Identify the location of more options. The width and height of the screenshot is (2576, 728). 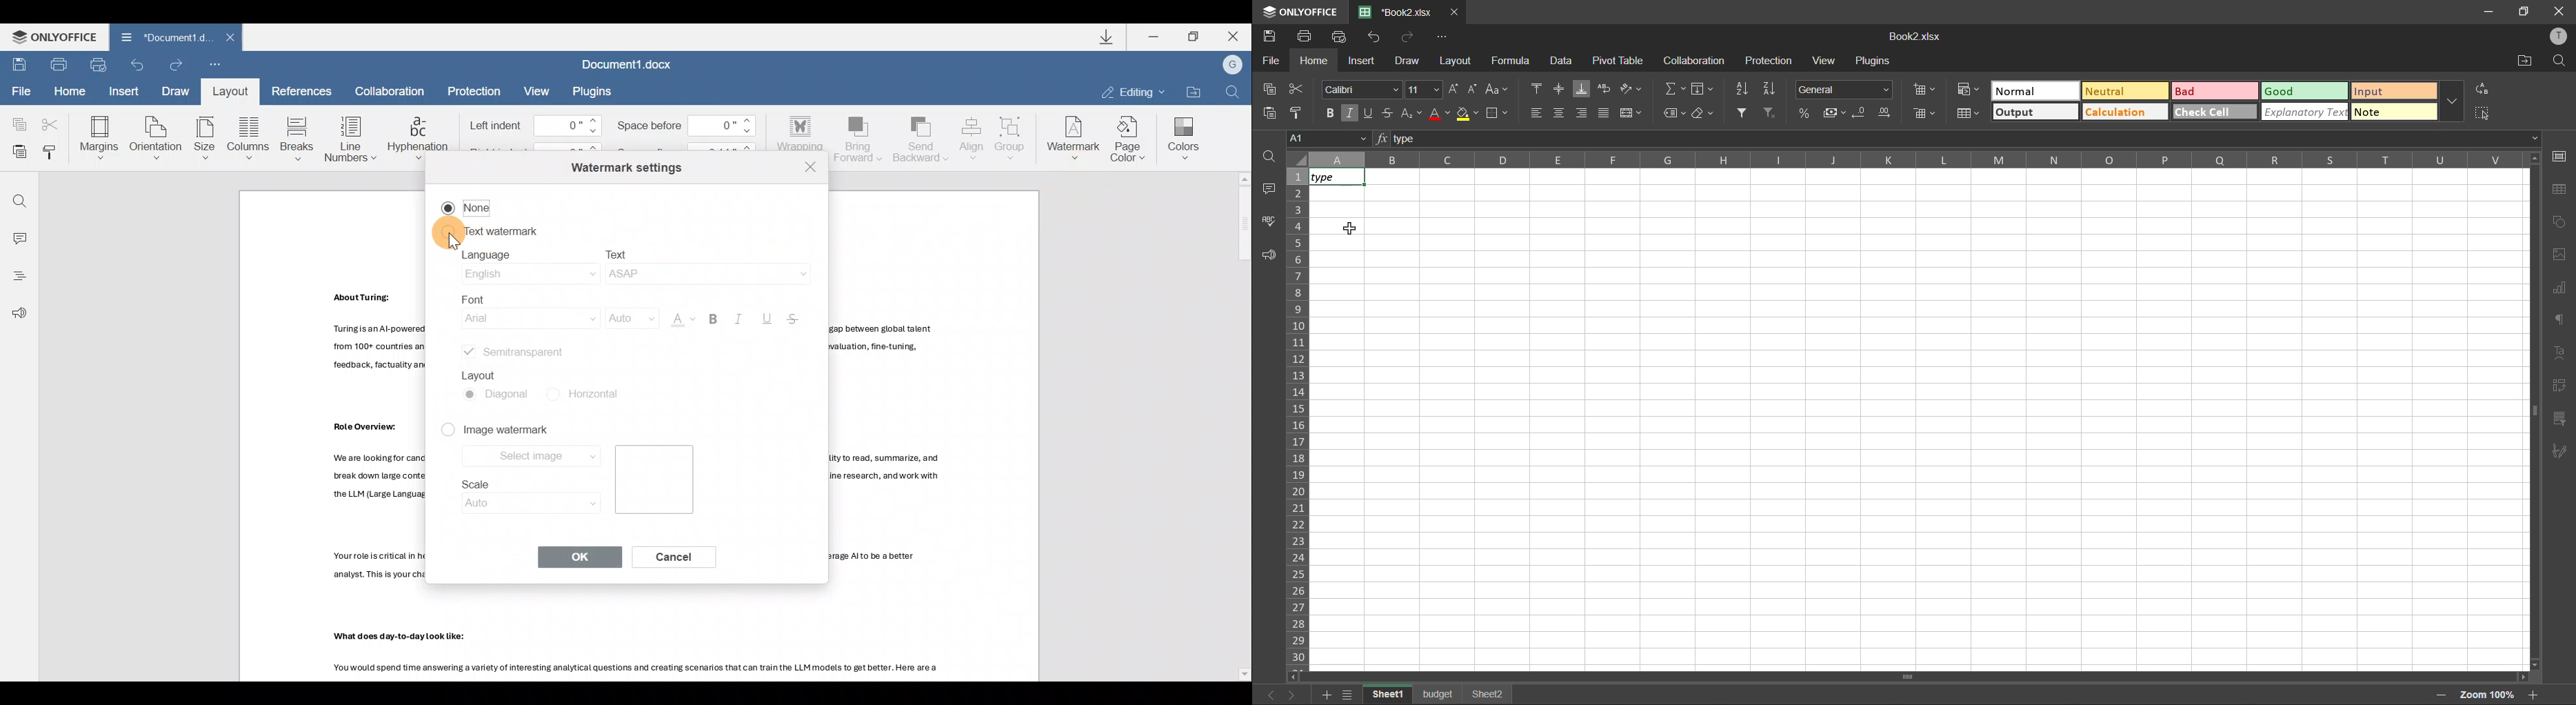
(2455, 101).